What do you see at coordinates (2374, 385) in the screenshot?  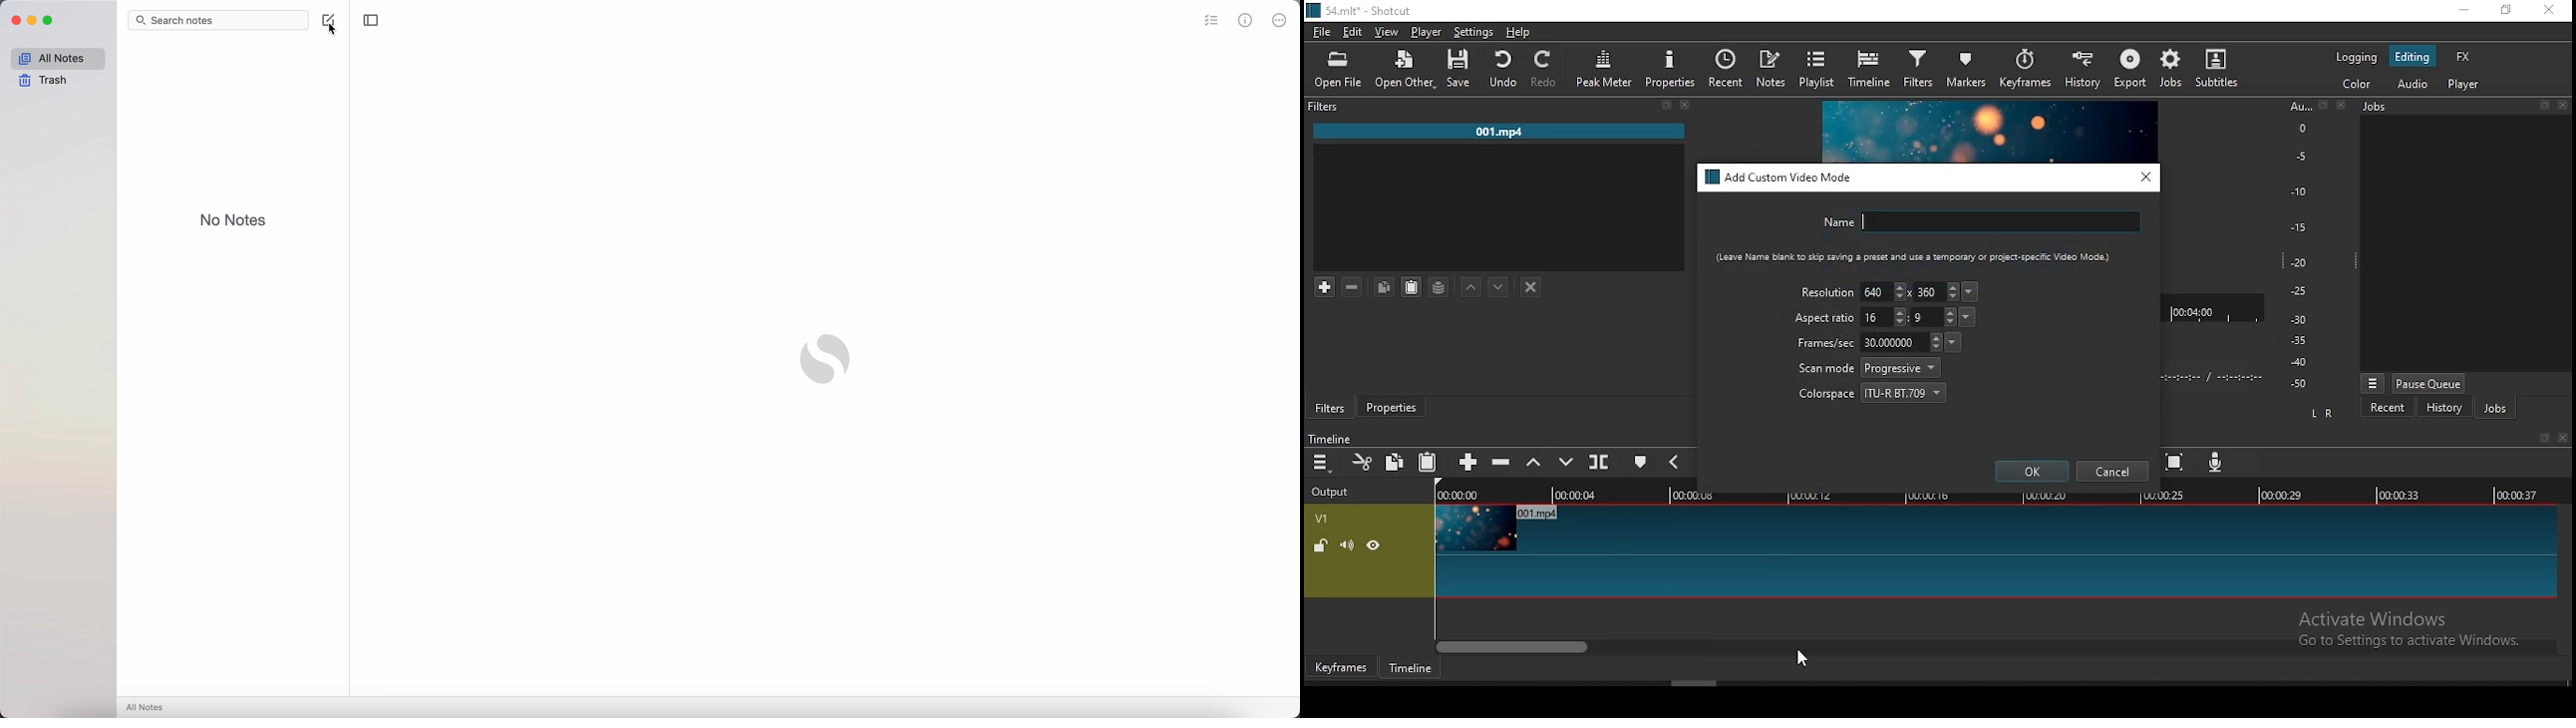 I see `jobs menu` at bounding box center [2374, 385].